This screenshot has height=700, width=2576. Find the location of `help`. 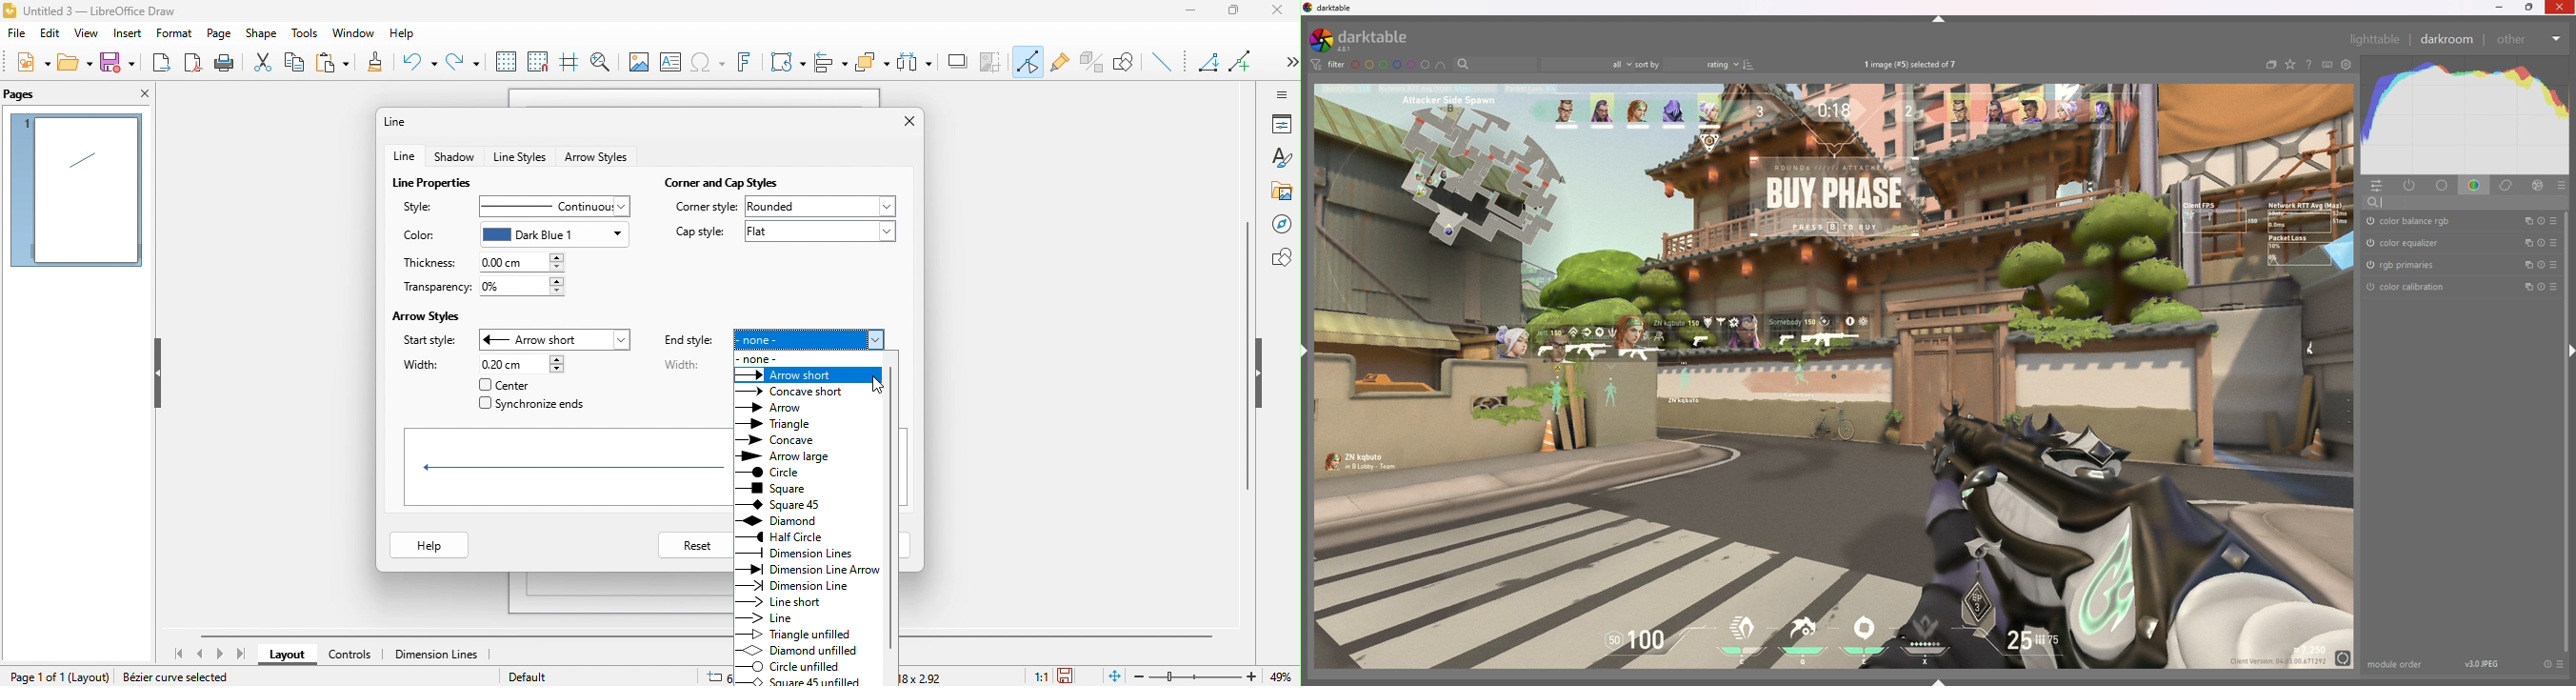

help is located at coordinates (430, 547).